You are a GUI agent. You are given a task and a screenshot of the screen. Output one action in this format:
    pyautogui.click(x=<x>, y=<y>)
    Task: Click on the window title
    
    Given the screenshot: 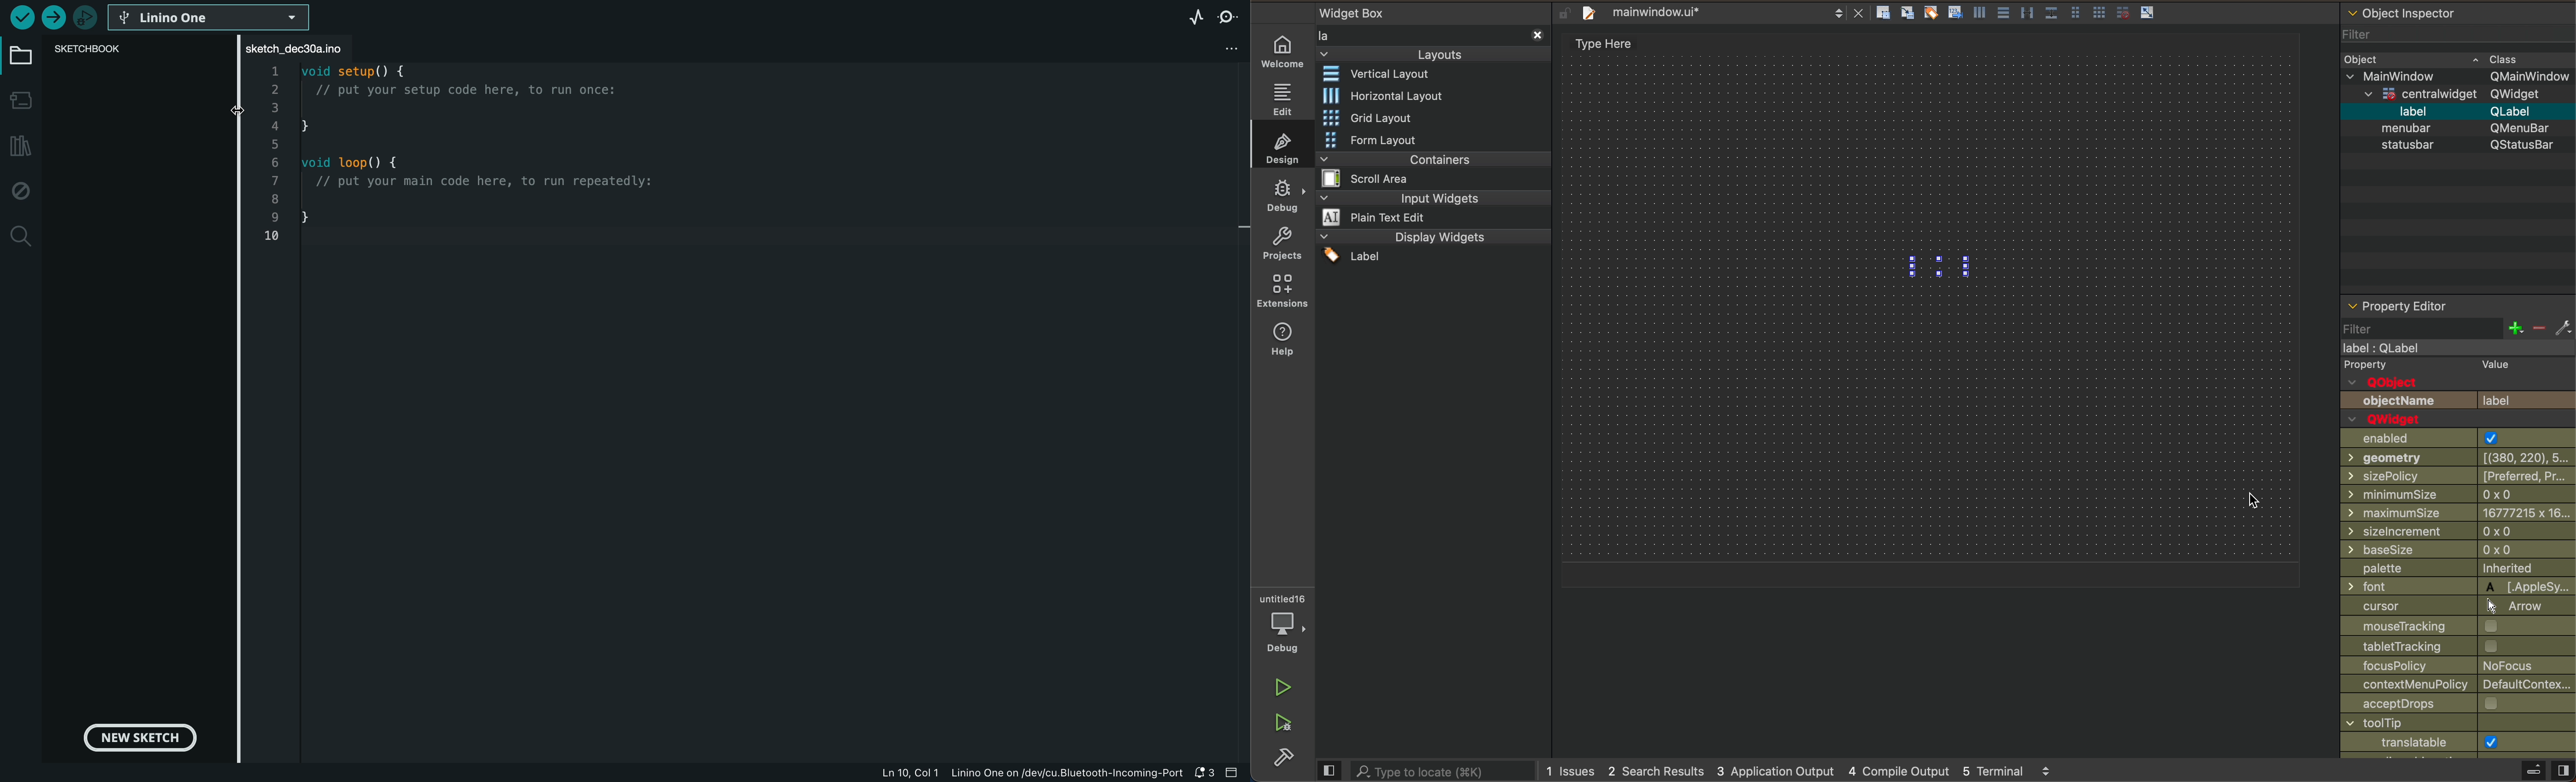 What is the action you would take?
    pyautogui.click(x=2447, y=724)
    